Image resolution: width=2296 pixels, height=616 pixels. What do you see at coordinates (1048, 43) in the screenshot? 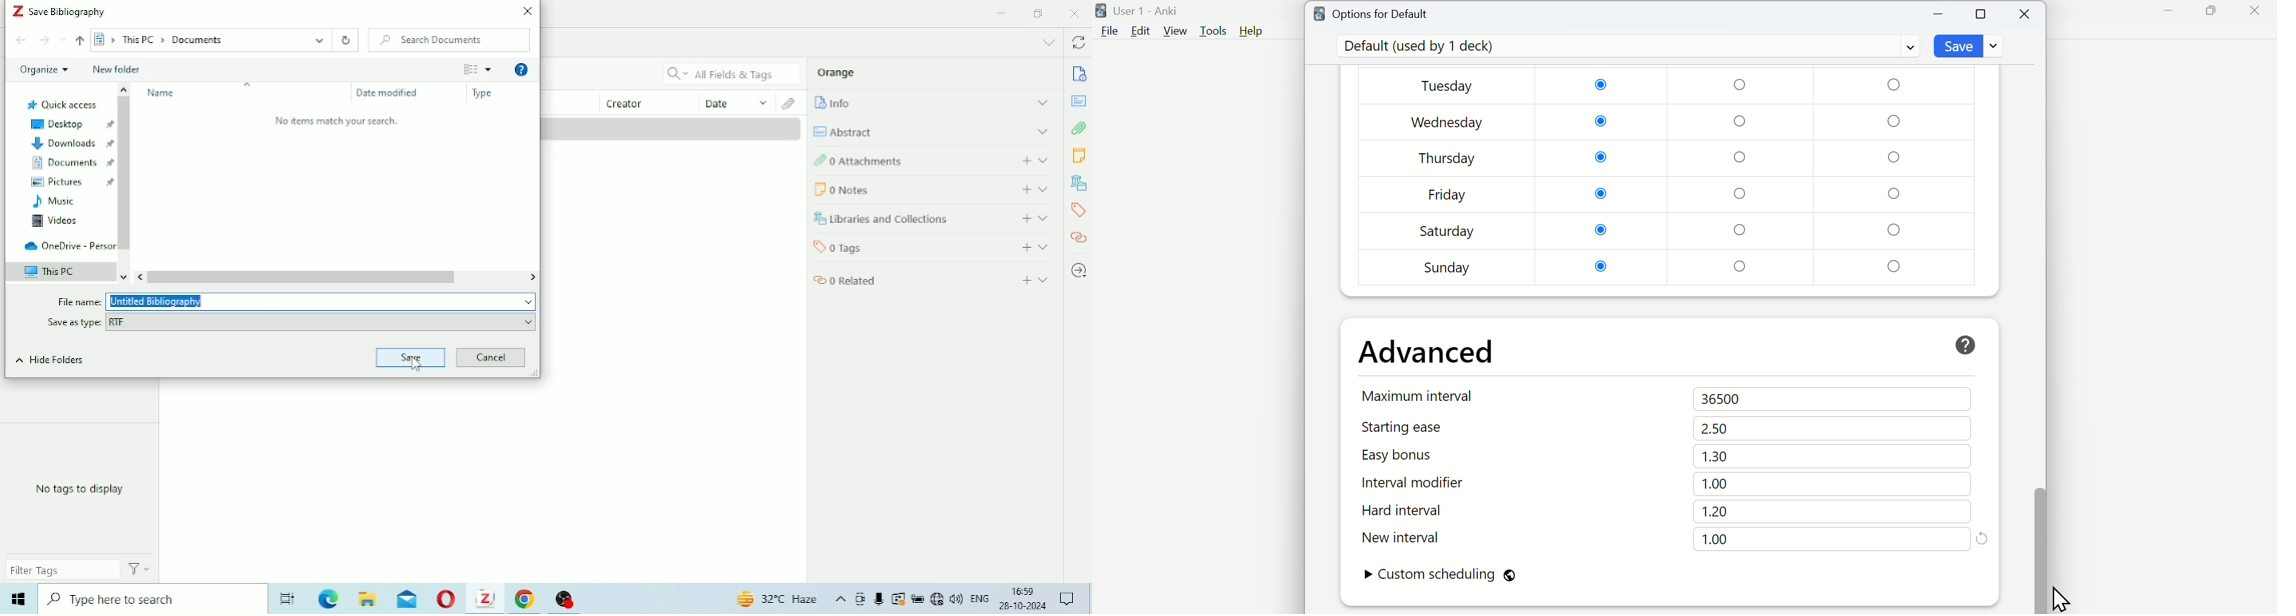
I see `List all tabs` at bounding box center [1048, 43].